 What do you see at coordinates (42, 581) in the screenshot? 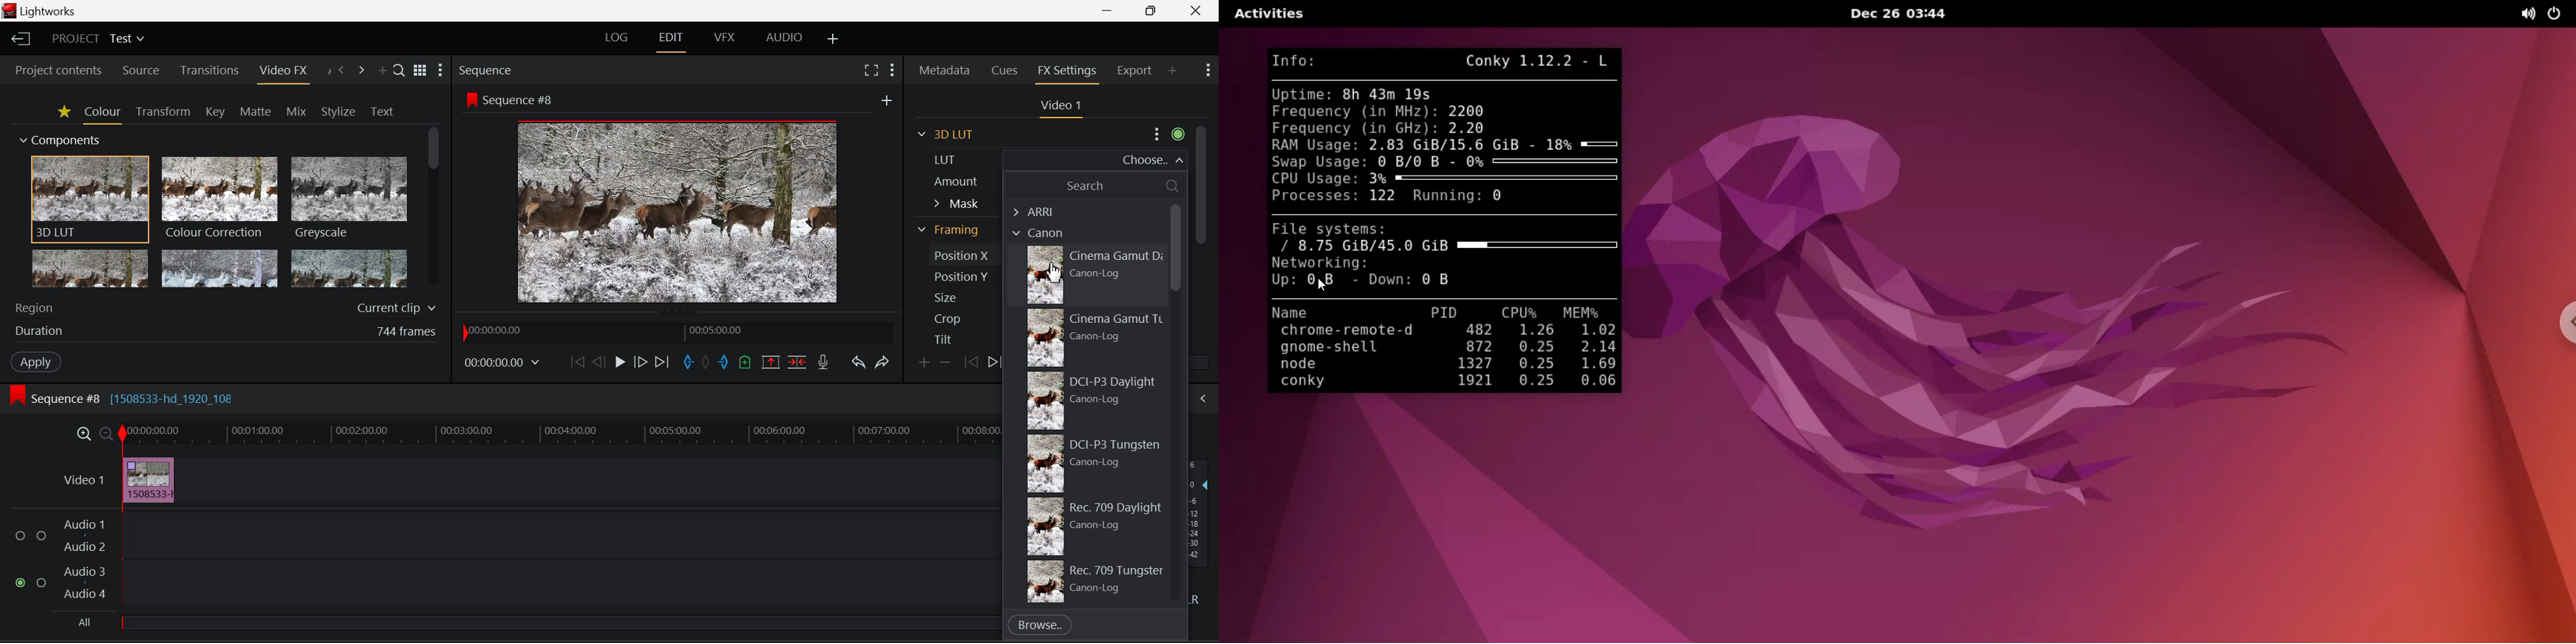
I see `Audio Input Checkbox` at bounding box center [42, 581].